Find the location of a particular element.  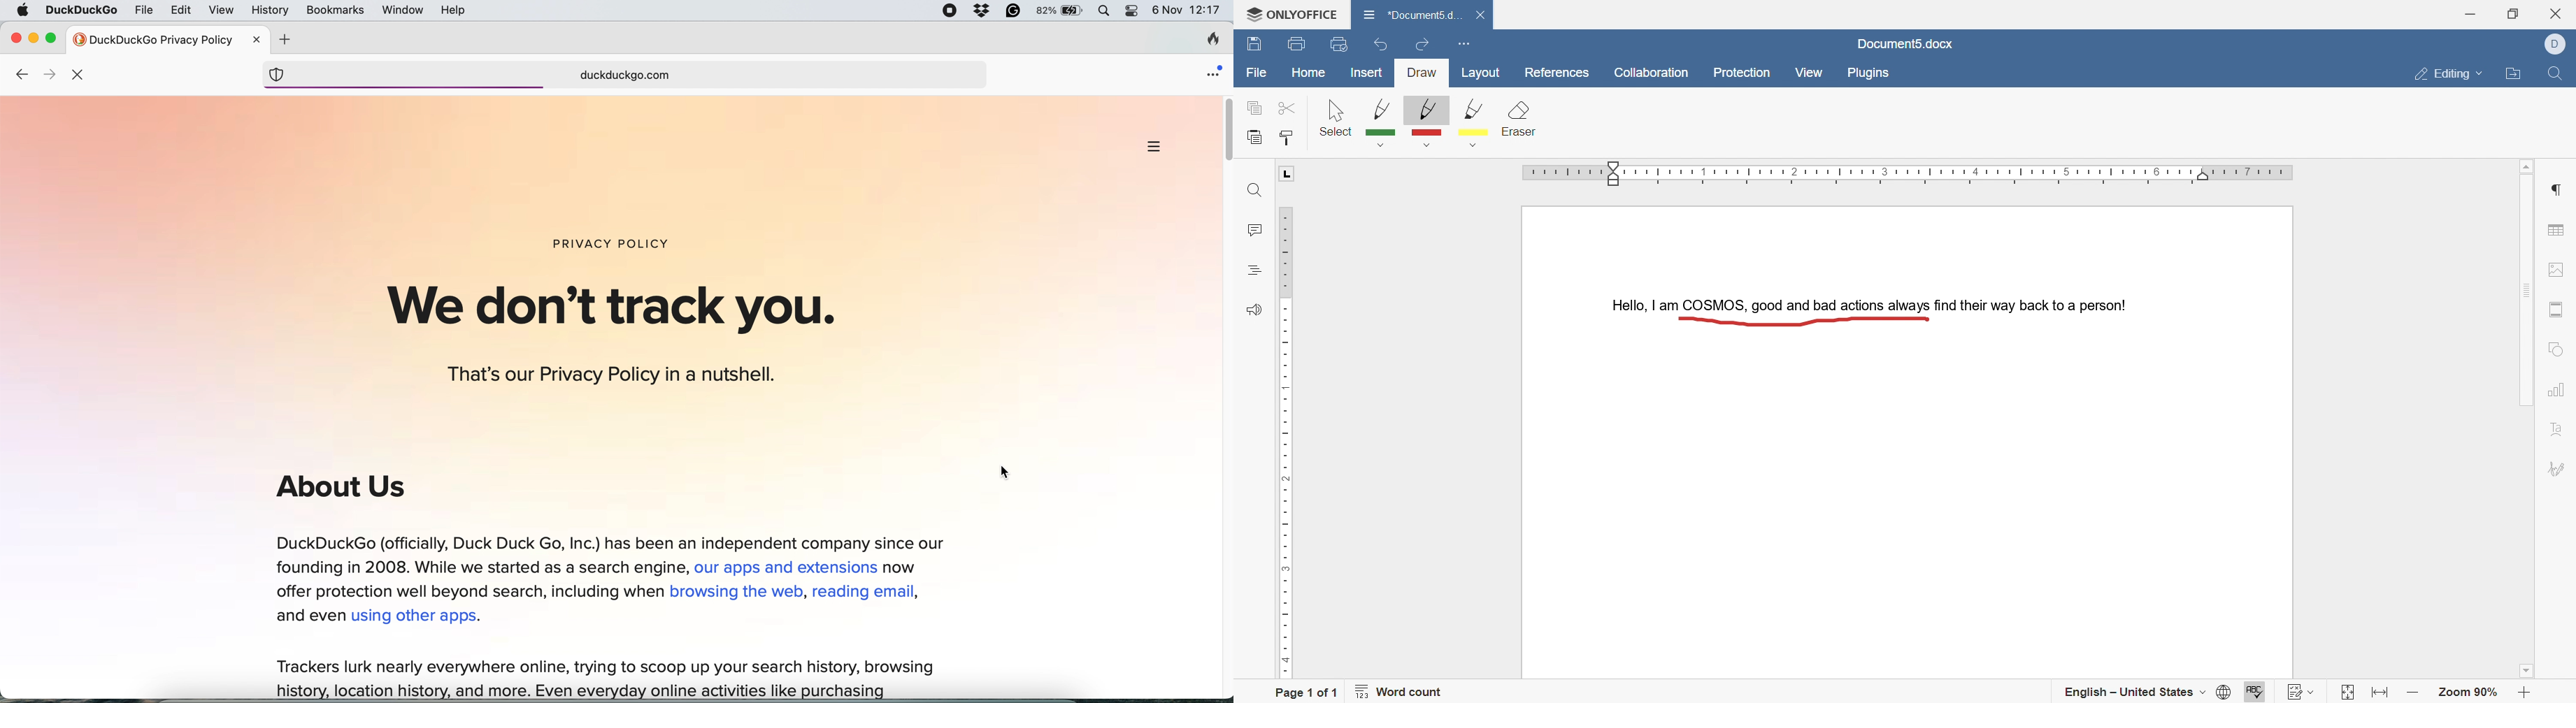

find is located at coordinates (2553, 77).